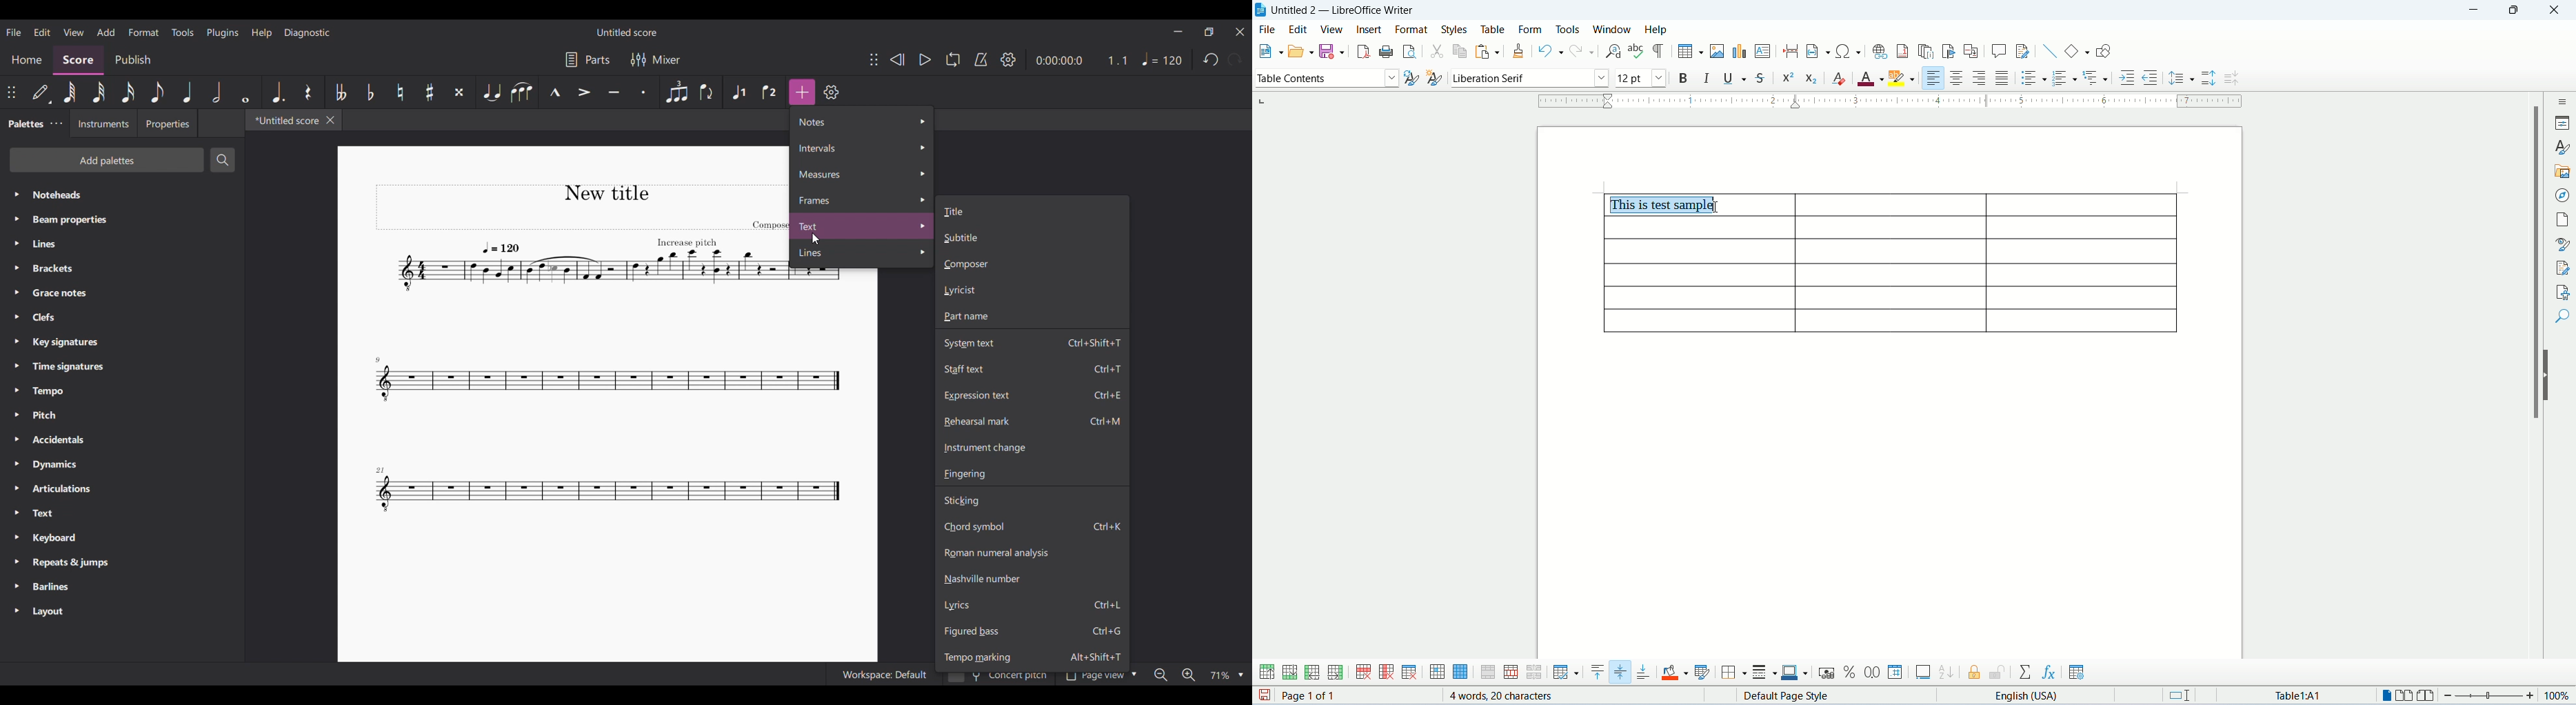  Describe the element at coordinates (897, 59) in the screenshot. I see `Rewind` at that location.